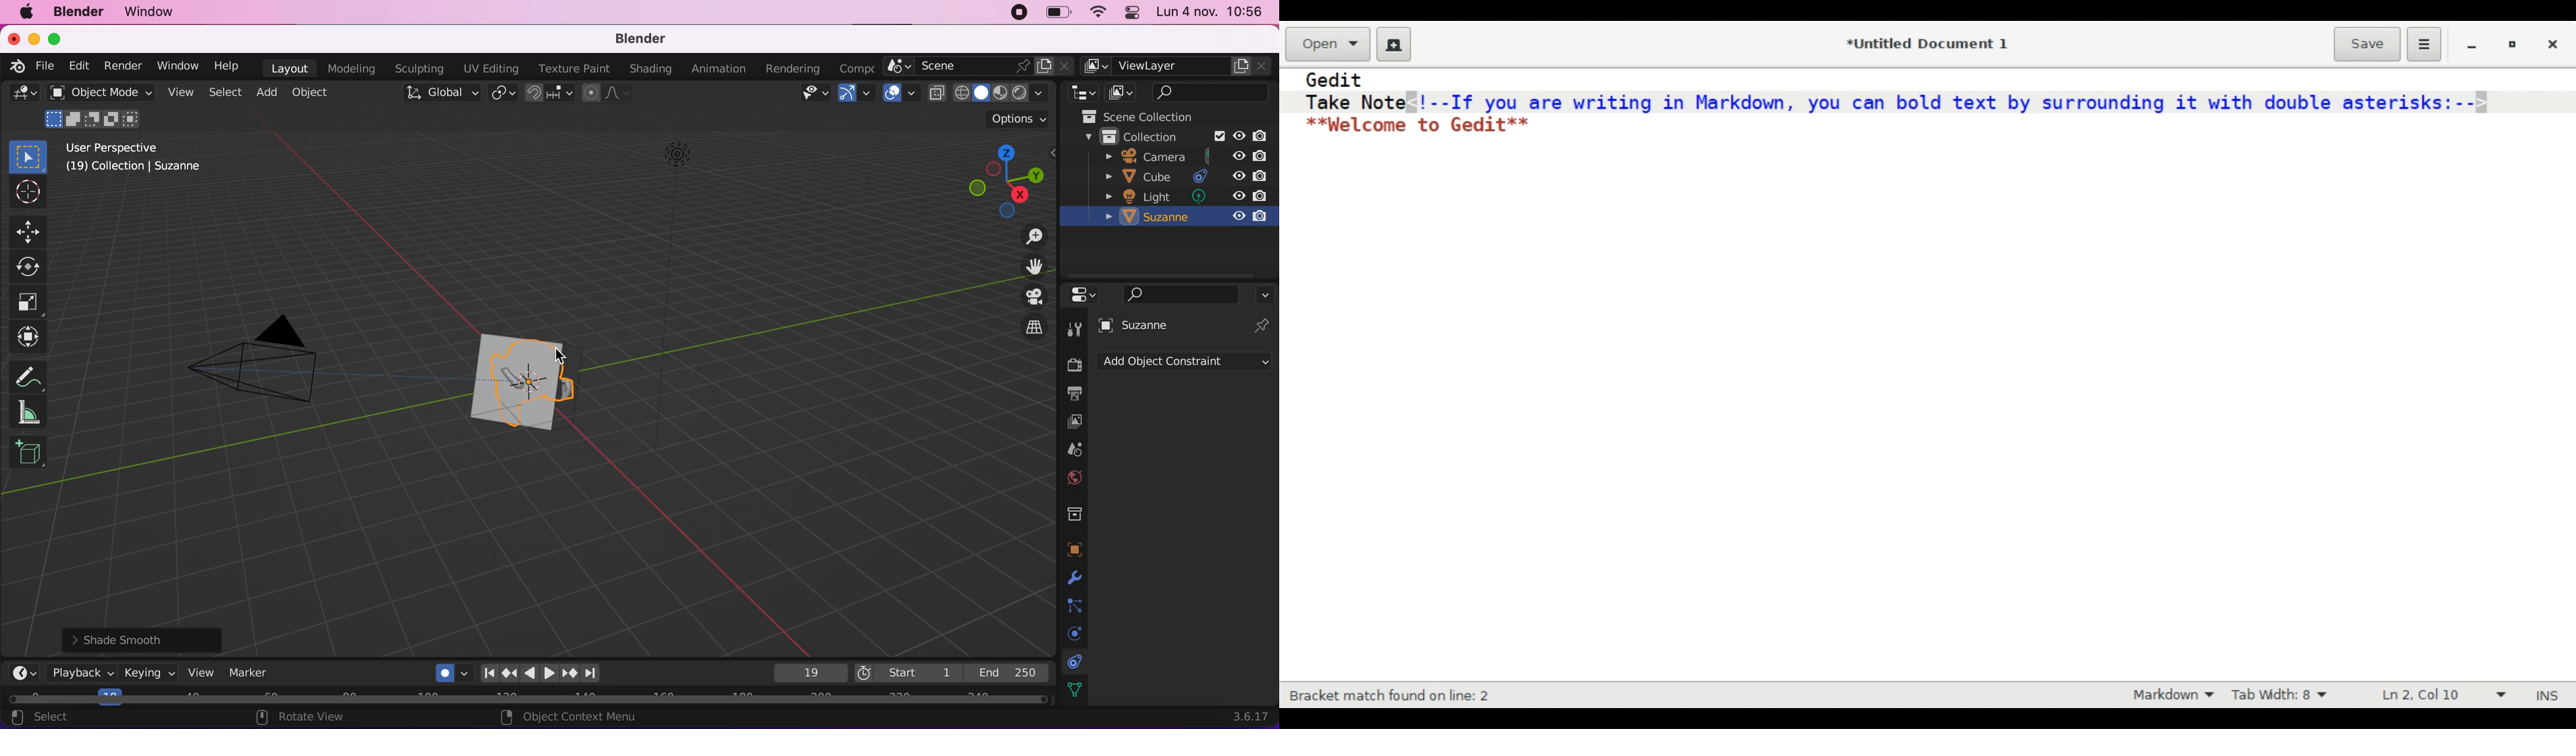  I want to click on object context menu, so click(573, 717).